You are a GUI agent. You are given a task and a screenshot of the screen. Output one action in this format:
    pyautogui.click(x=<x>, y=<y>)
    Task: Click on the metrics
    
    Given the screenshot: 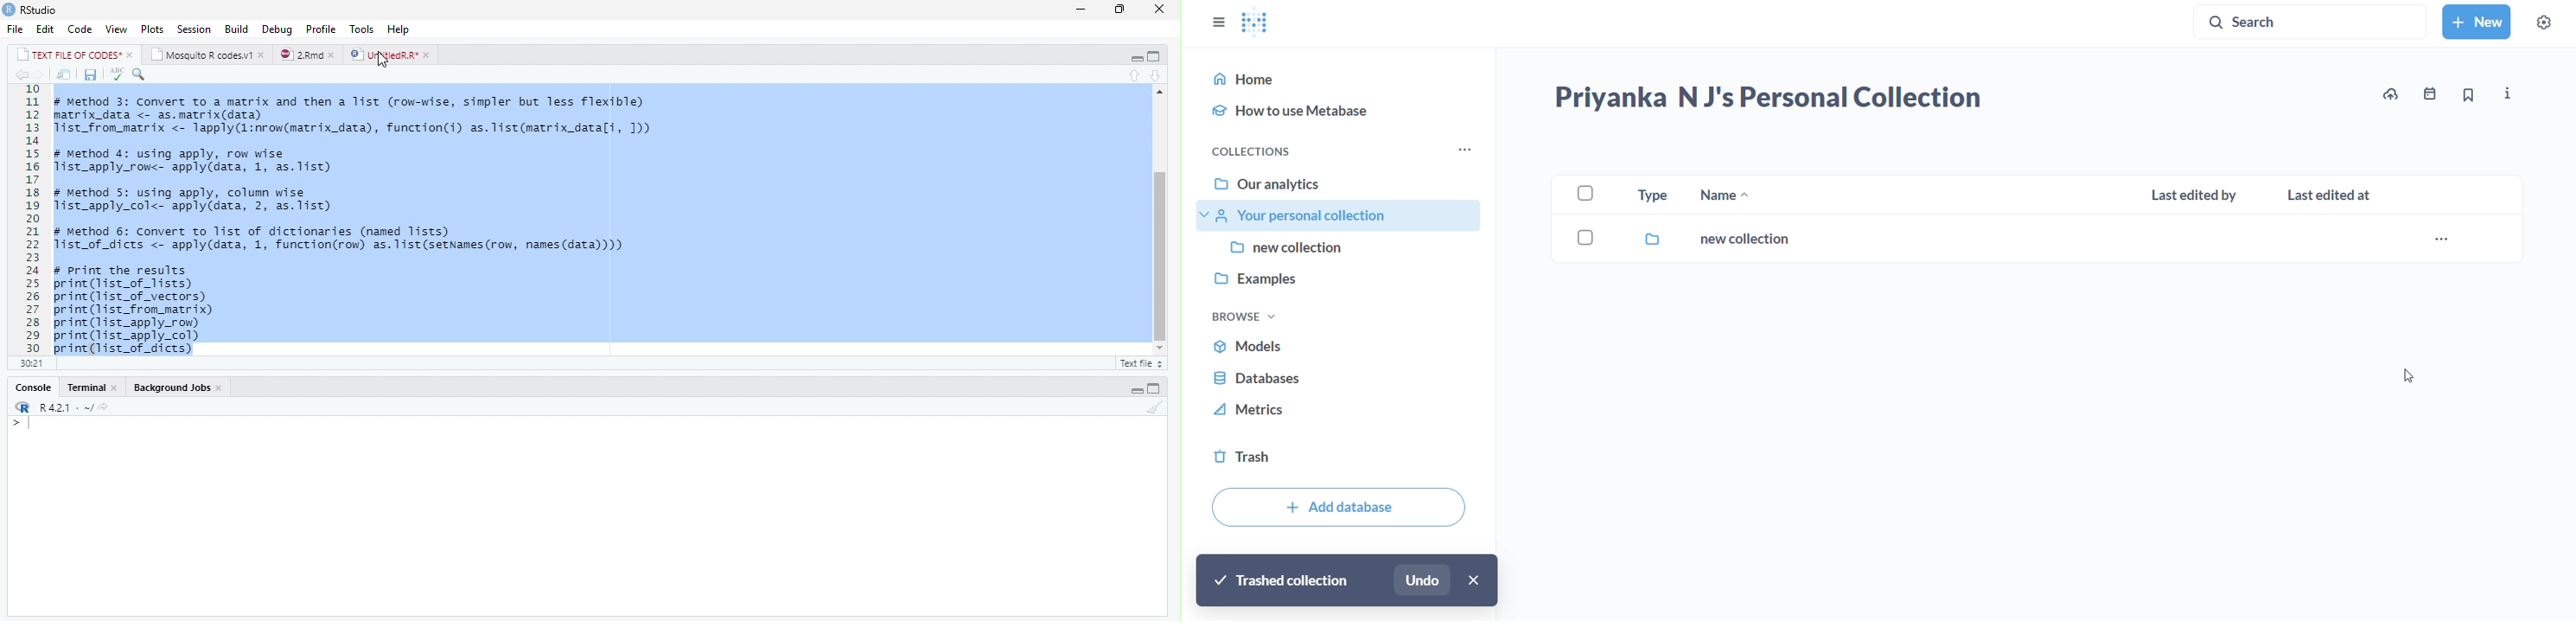 What is the action you would take?
    pyautogui.click(x=1336, y=414)
    